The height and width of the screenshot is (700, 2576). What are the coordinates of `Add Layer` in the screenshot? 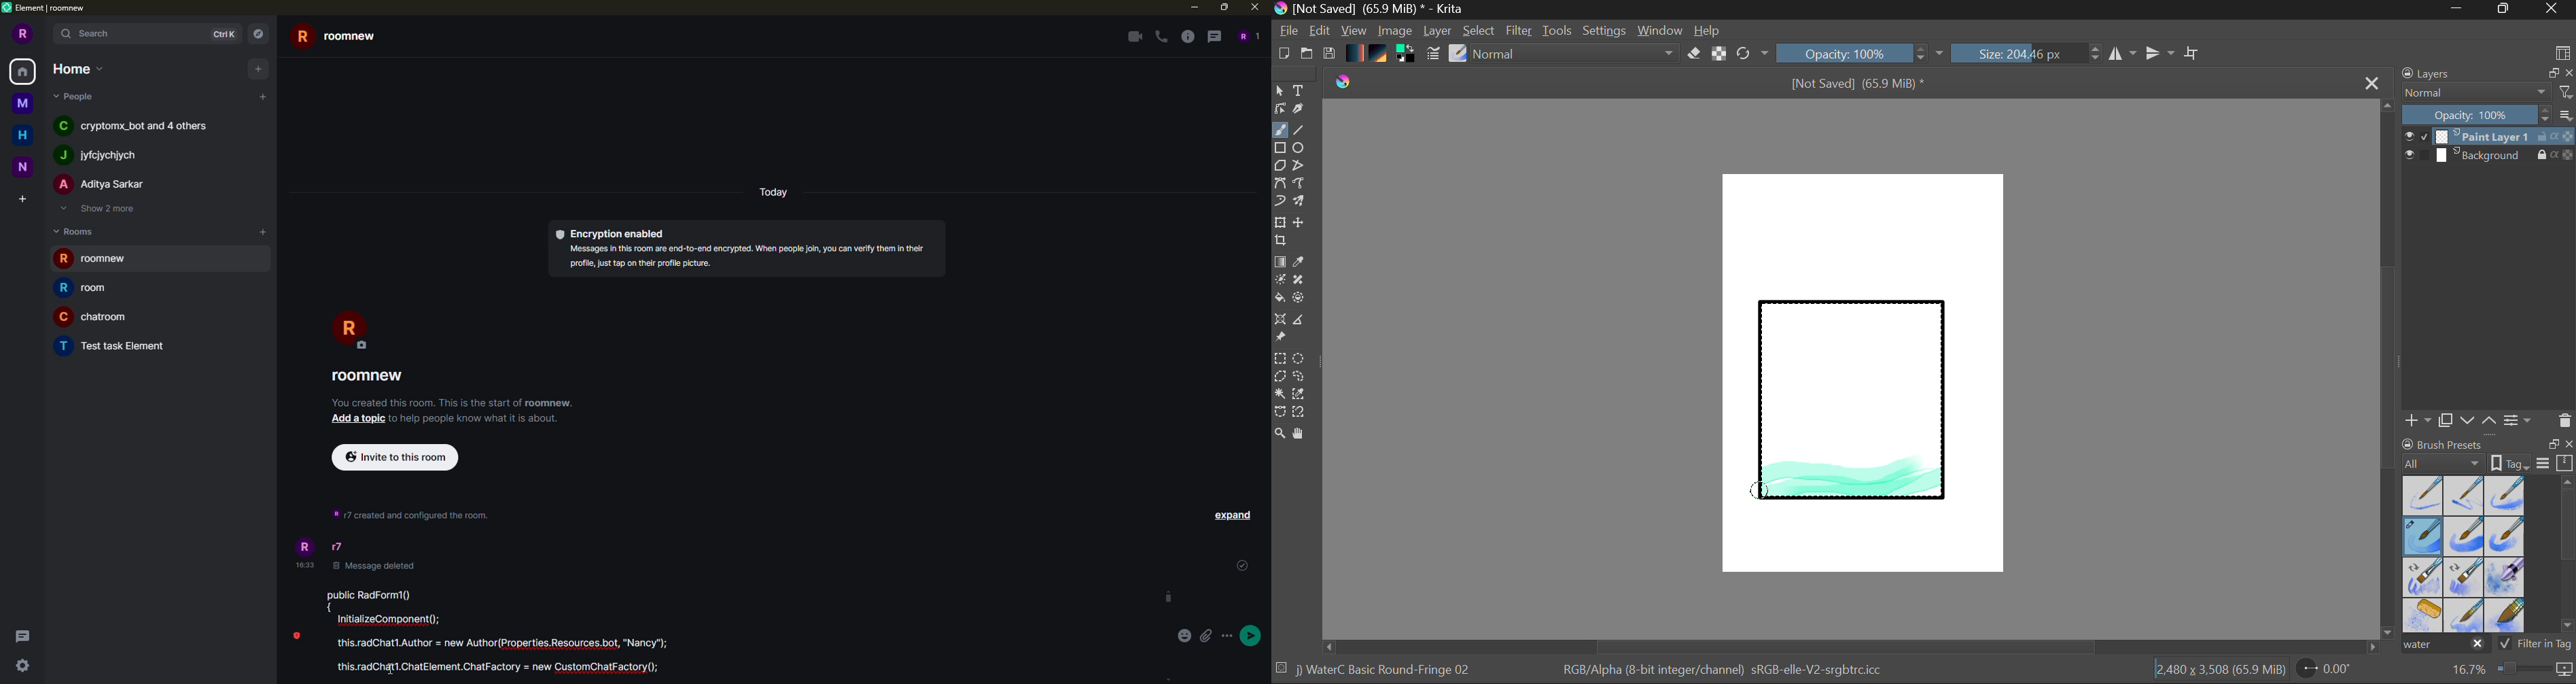 It's located at (2418, 420).